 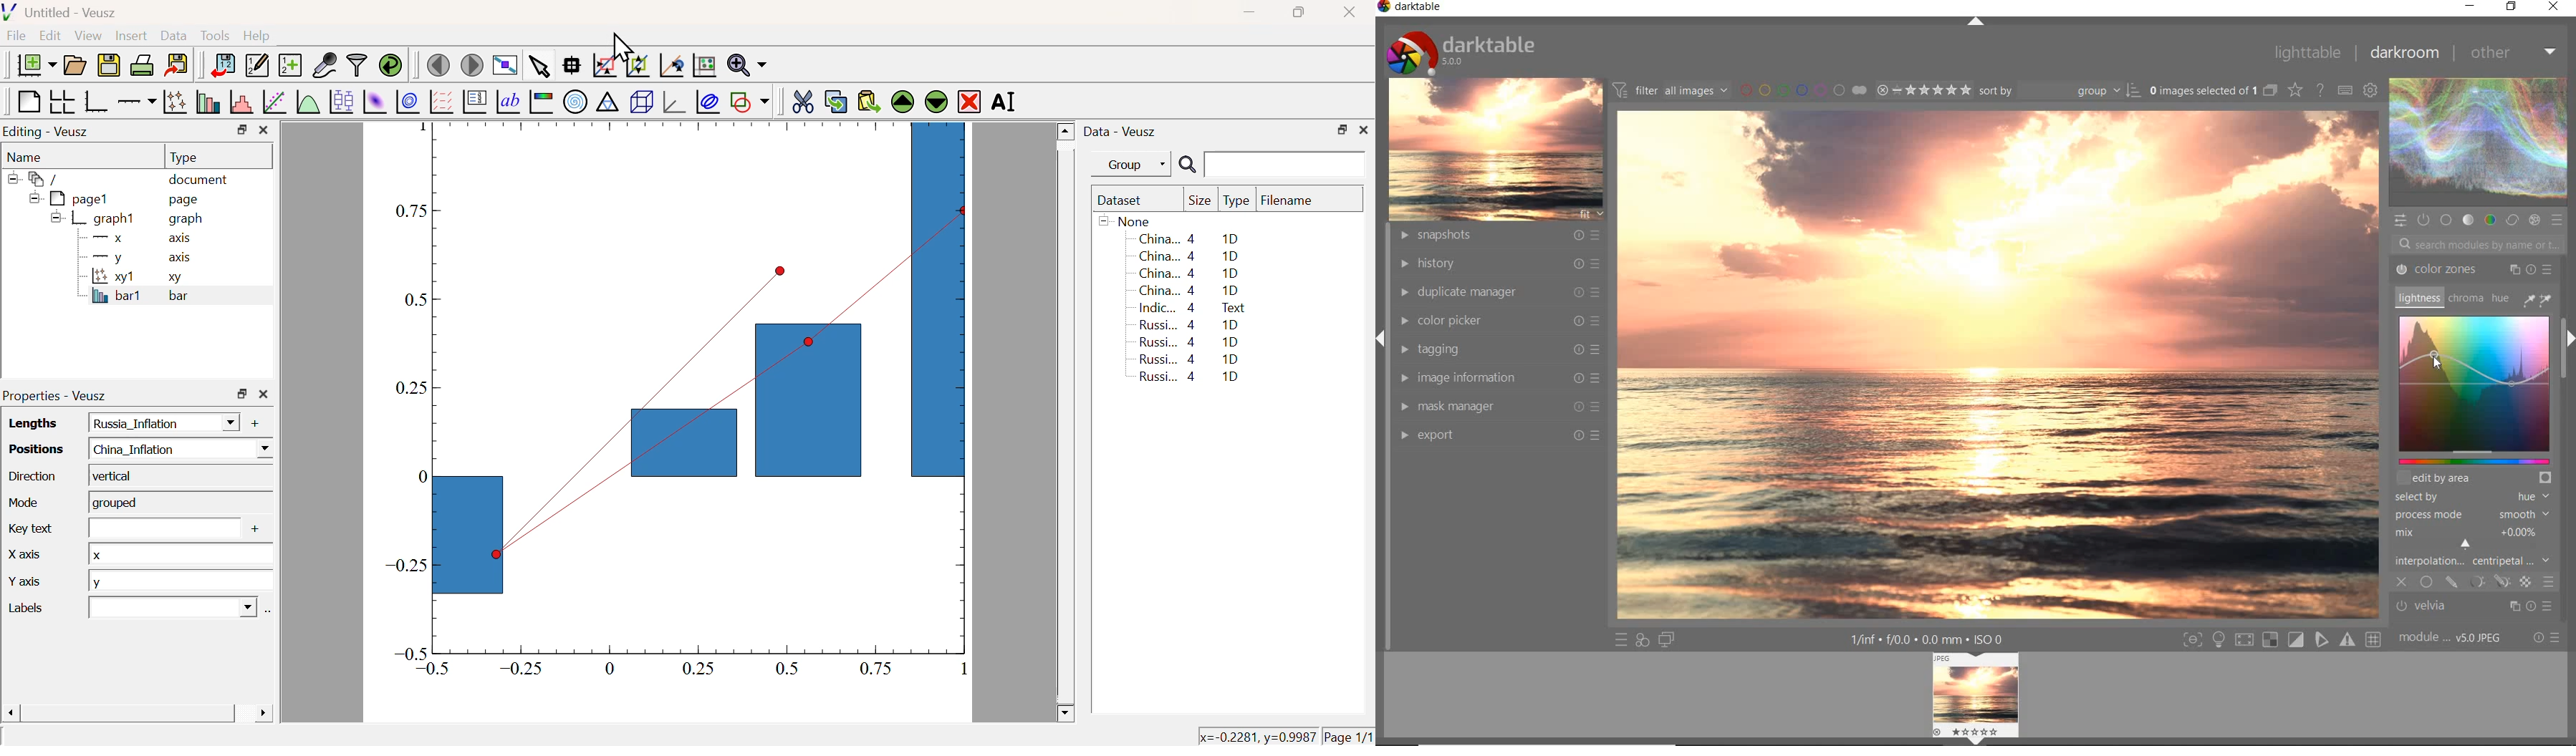 I want to click on CURSOR POSITION, so click(x=2434, y=359).